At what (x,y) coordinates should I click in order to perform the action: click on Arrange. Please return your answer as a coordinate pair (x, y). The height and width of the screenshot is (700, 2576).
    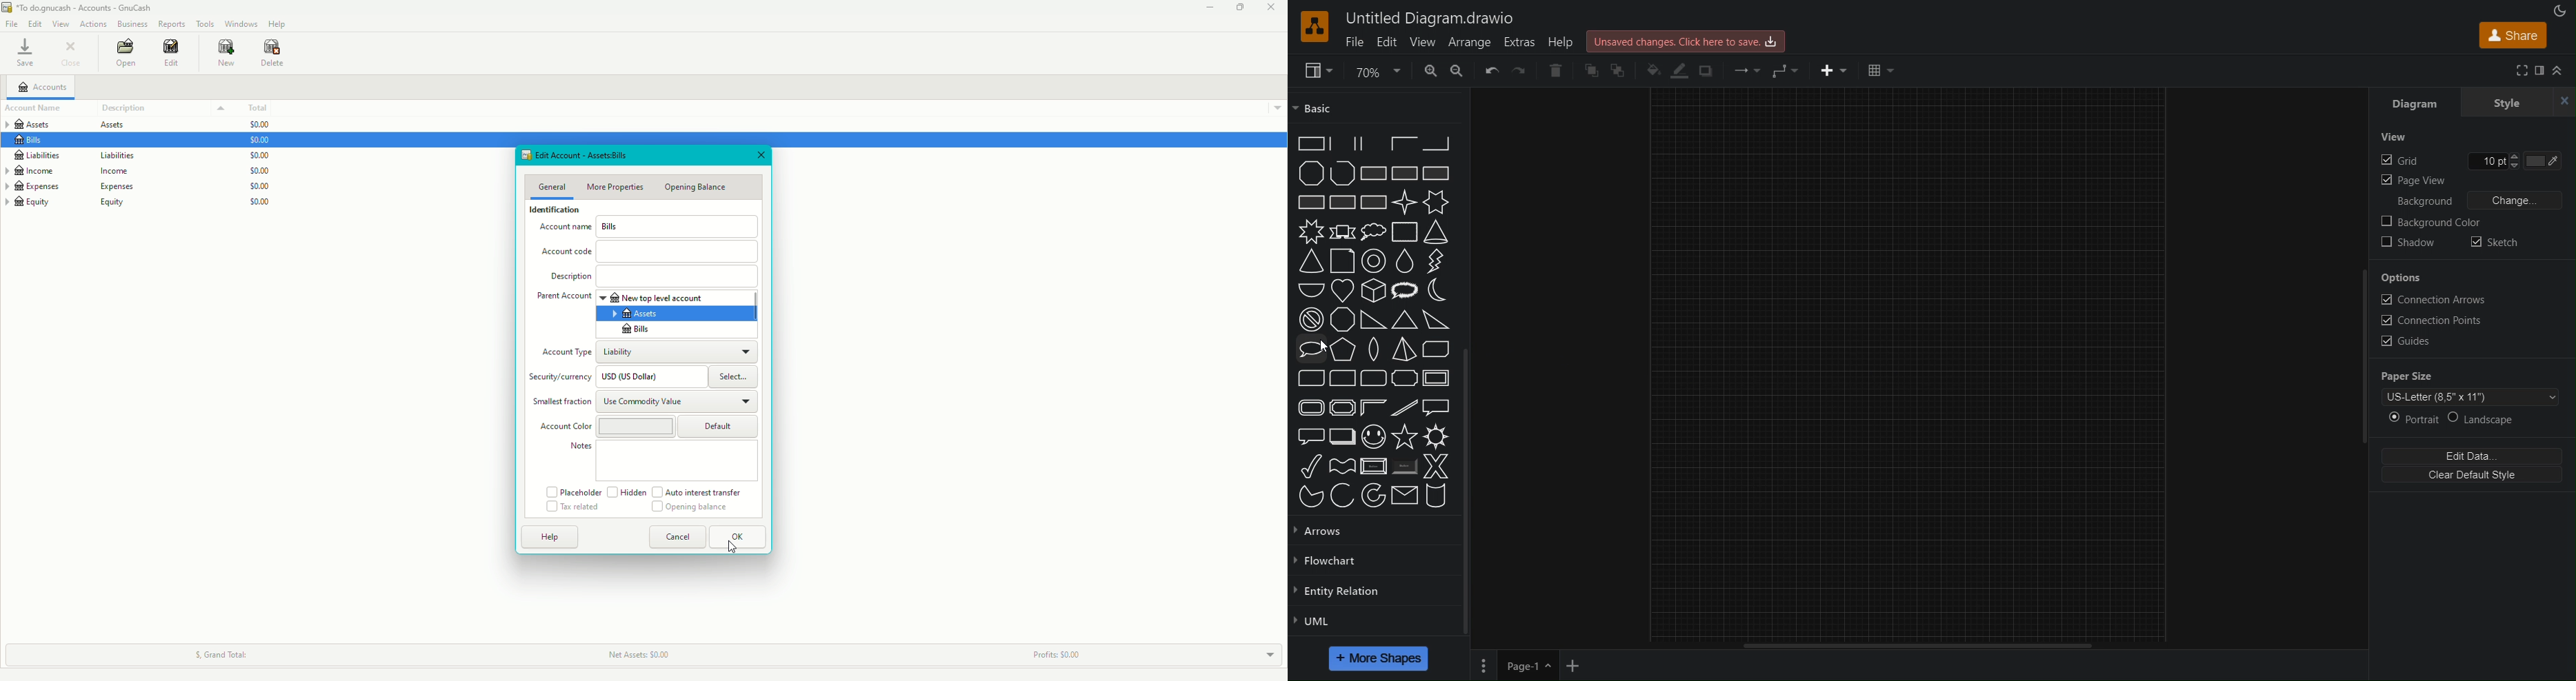
    Looking at the image, I should click on (1468, 41).